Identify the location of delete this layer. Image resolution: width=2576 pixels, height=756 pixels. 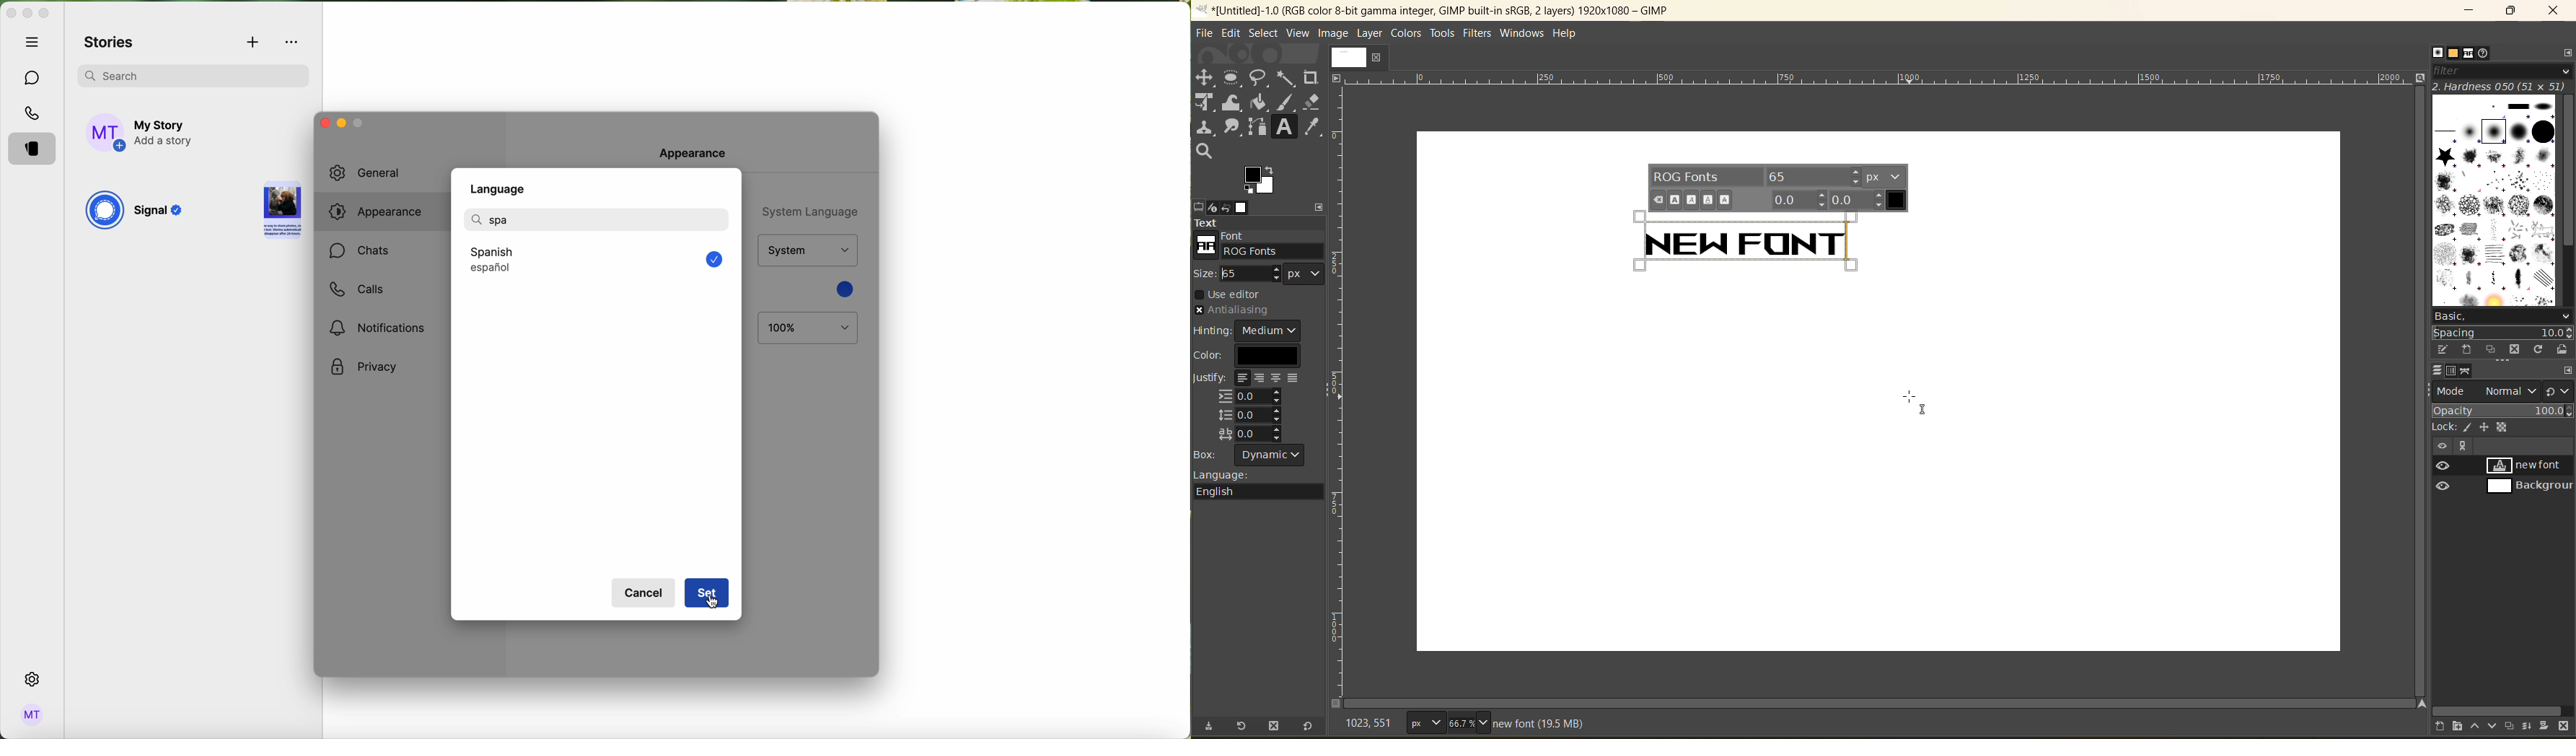
(2564, 727).